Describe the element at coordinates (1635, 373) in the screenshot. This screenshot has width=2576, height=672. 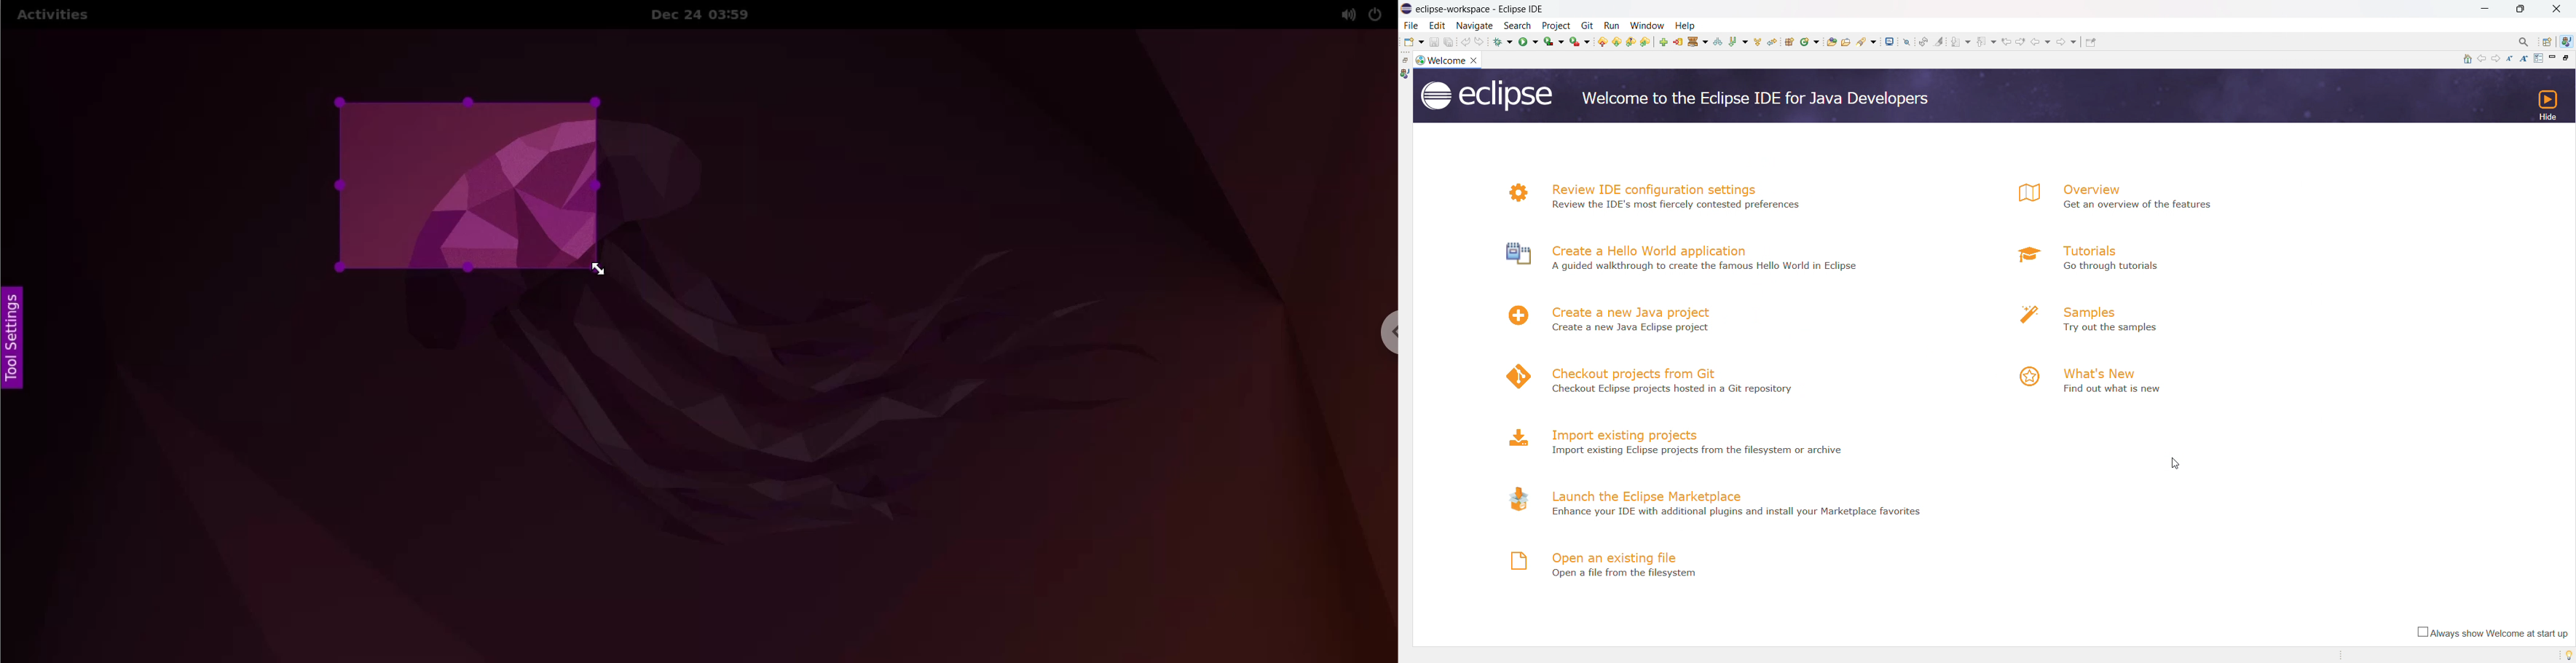
I see `checkout projects from git` at that location.